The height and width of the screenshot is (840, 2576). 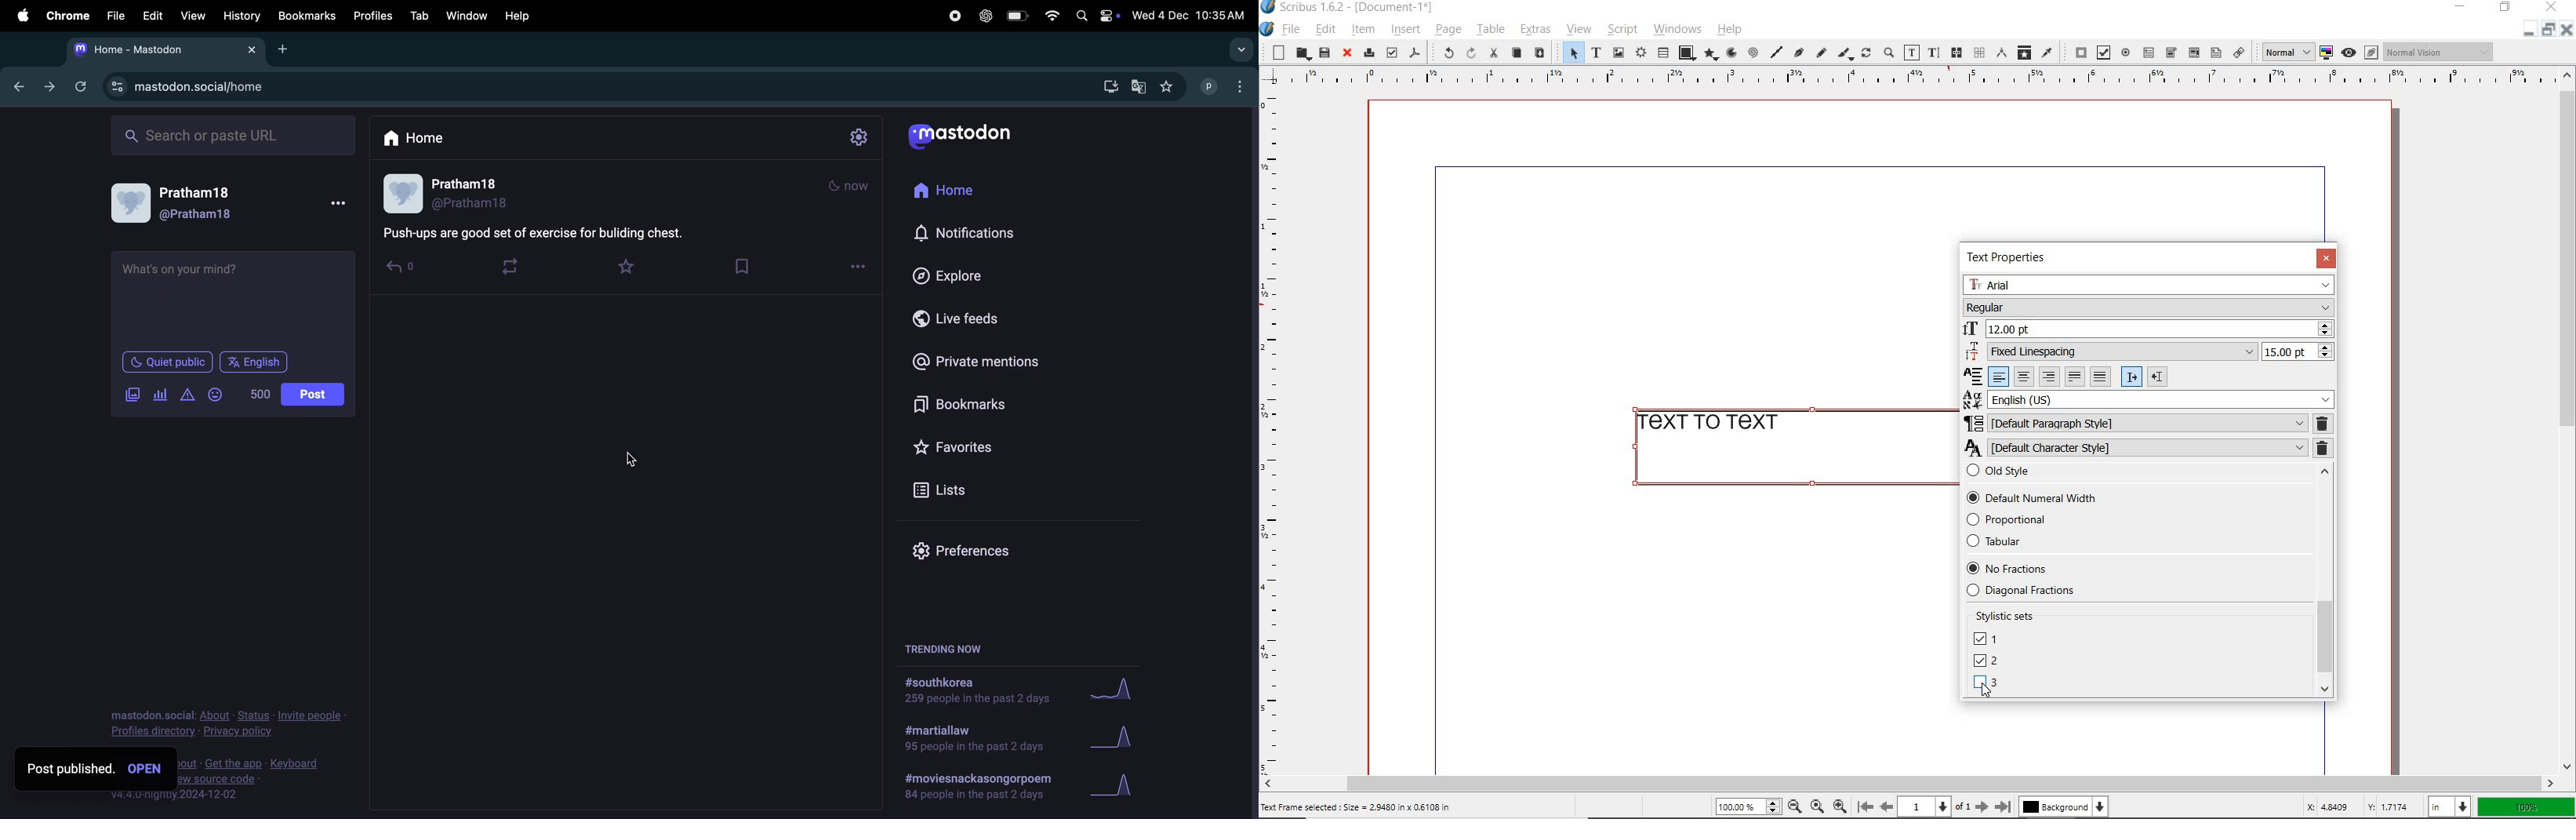 I want to click on Mastodon tab, so click(x=162, y=49).